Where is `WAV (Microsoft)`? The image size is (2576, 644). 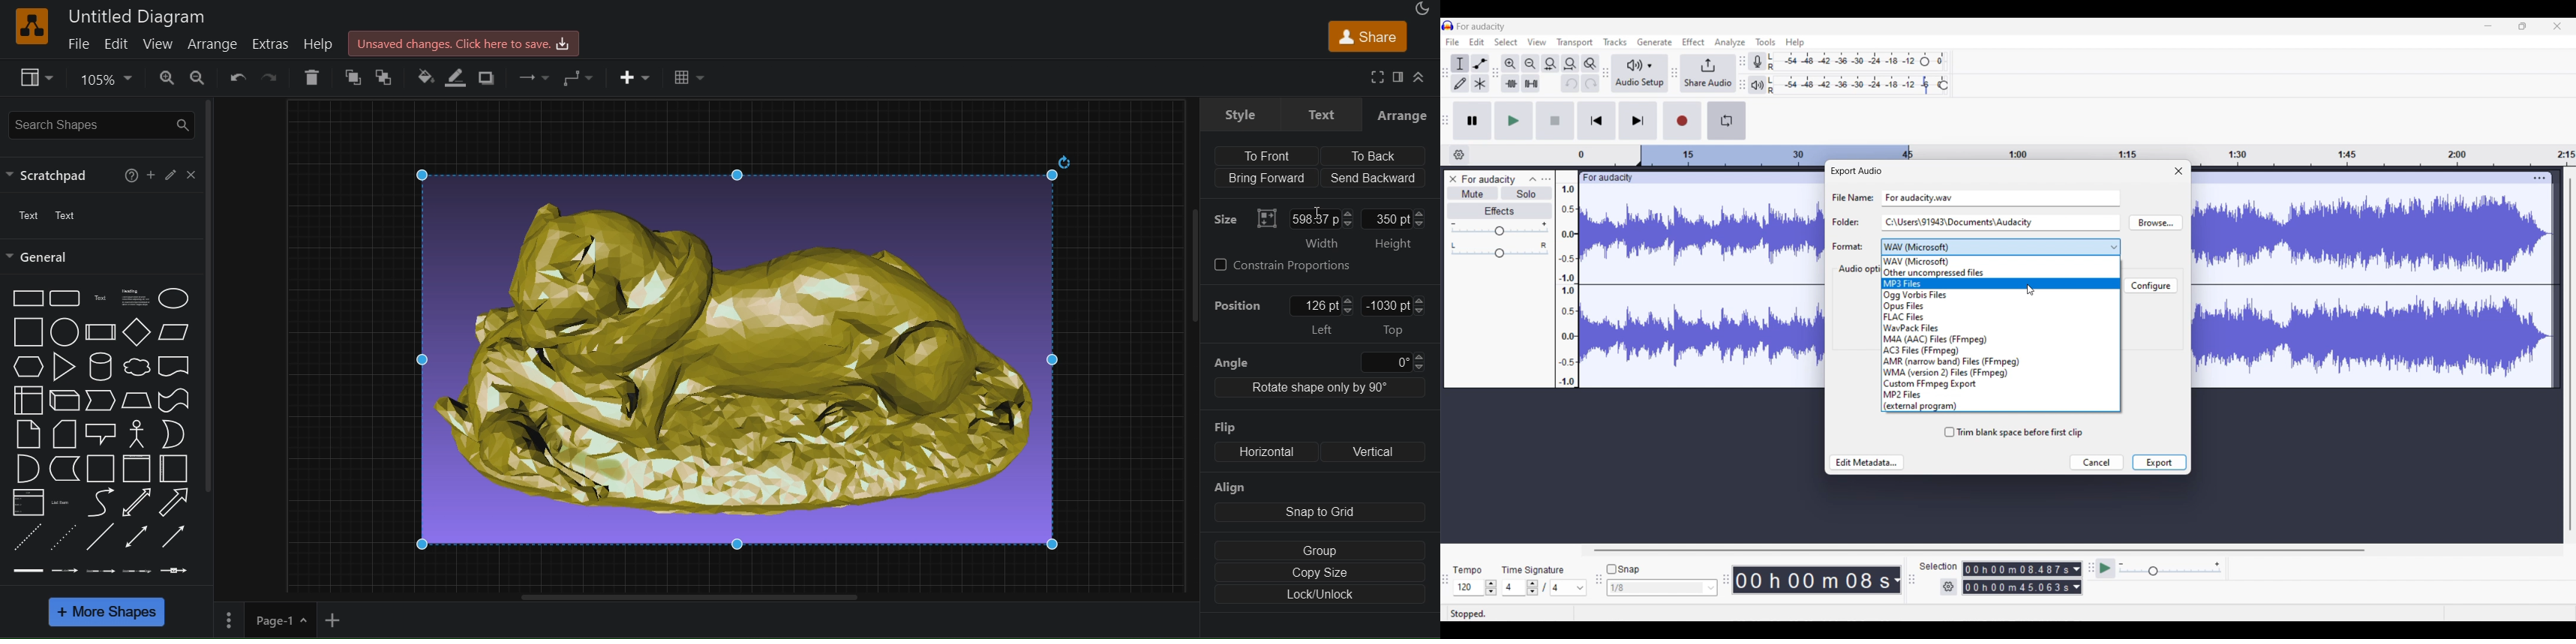 WAV (Microsoft) is located at coordinates (2001, 262).